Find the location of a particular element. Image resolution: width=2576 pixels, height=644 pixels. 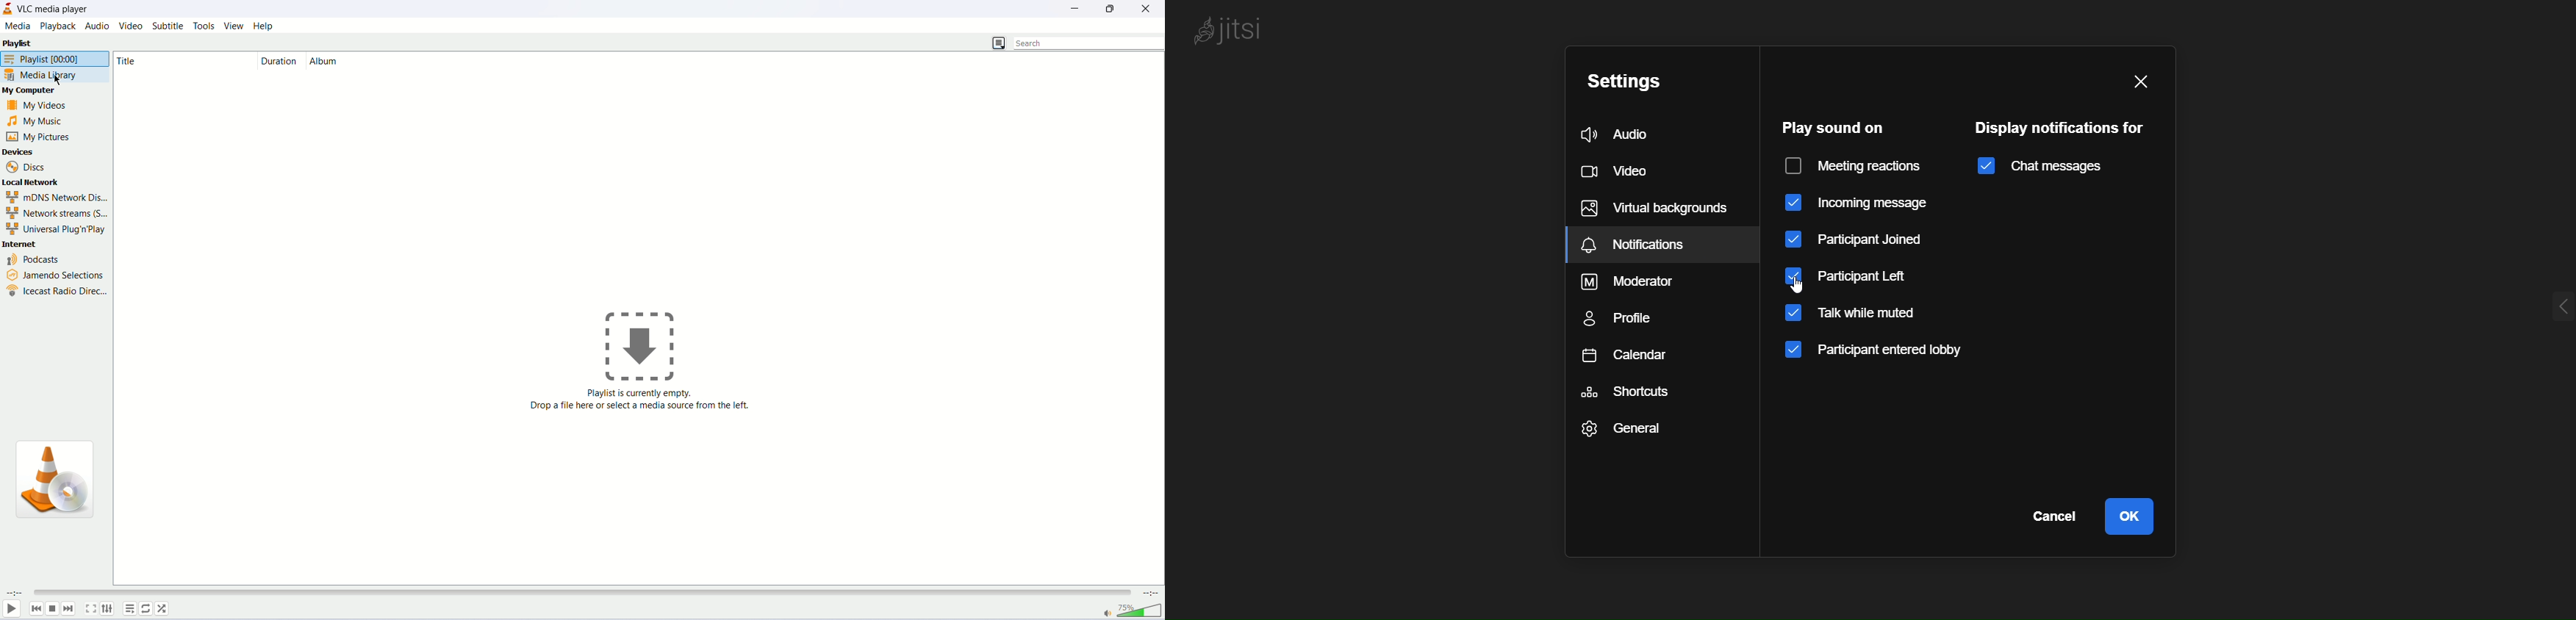

image is located at coordinates (647, 346).